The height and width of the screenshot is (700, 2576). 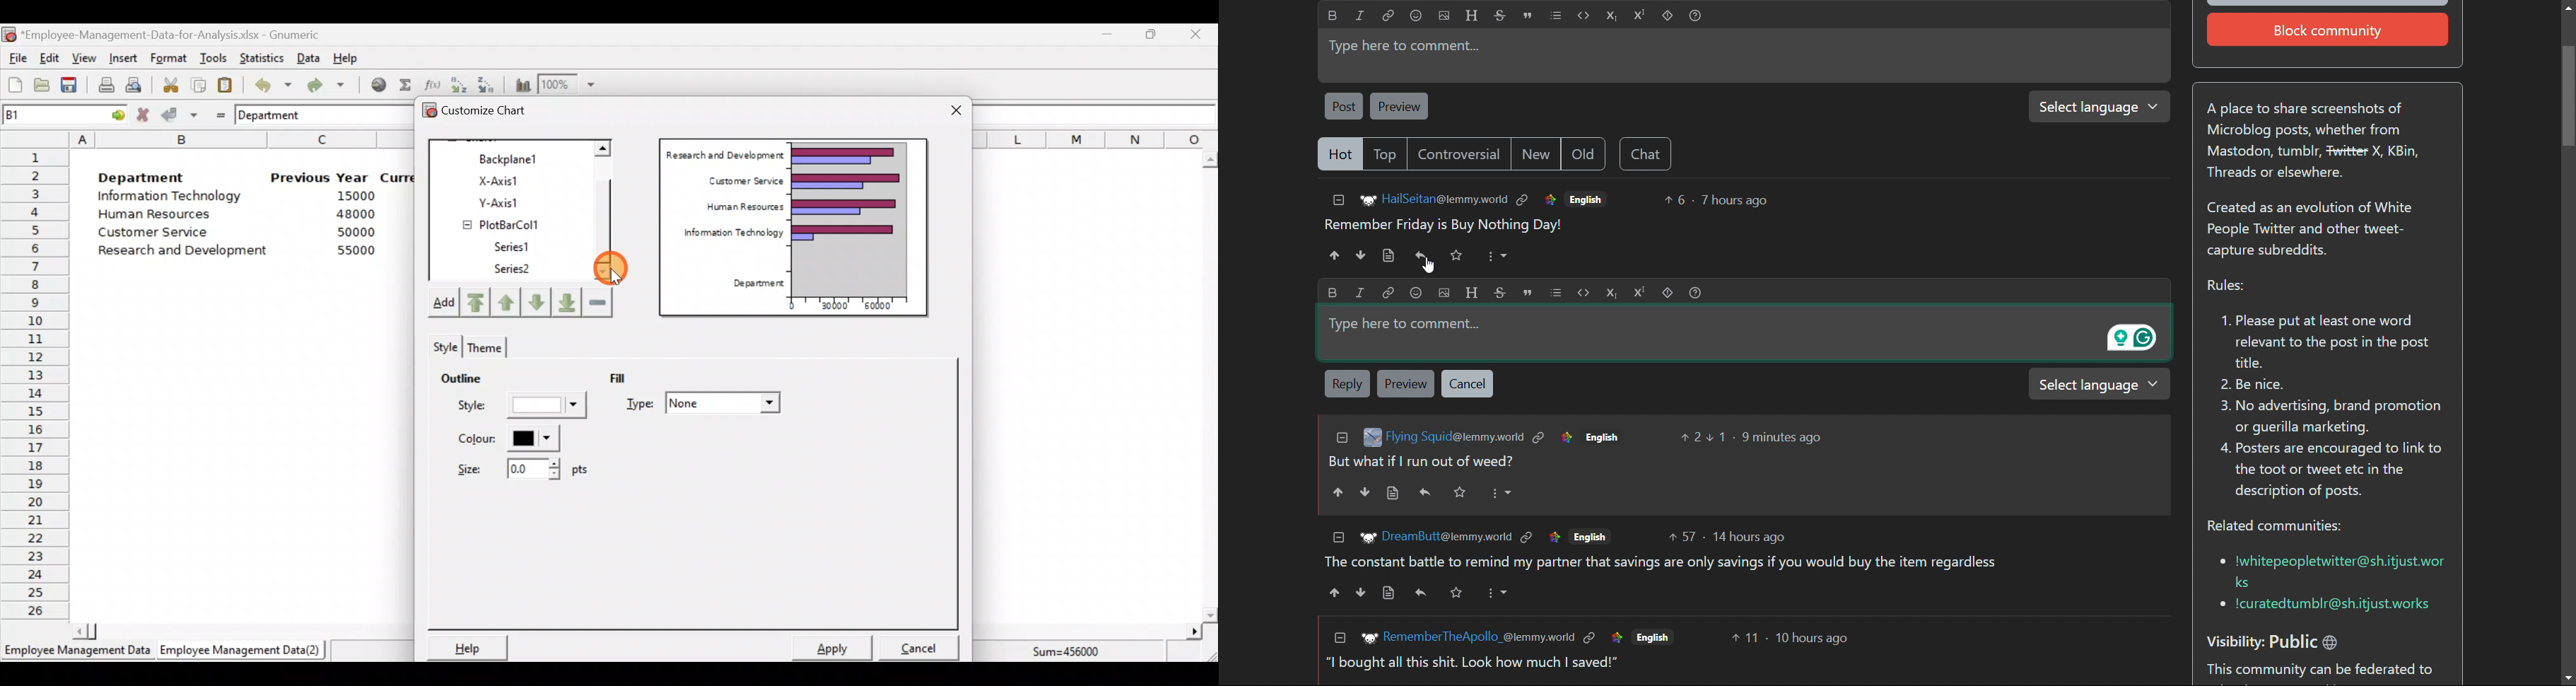 What do you see at coordinates (506, 300) in the screenshot?
I see `Move up` at bounding box center [506, 300].